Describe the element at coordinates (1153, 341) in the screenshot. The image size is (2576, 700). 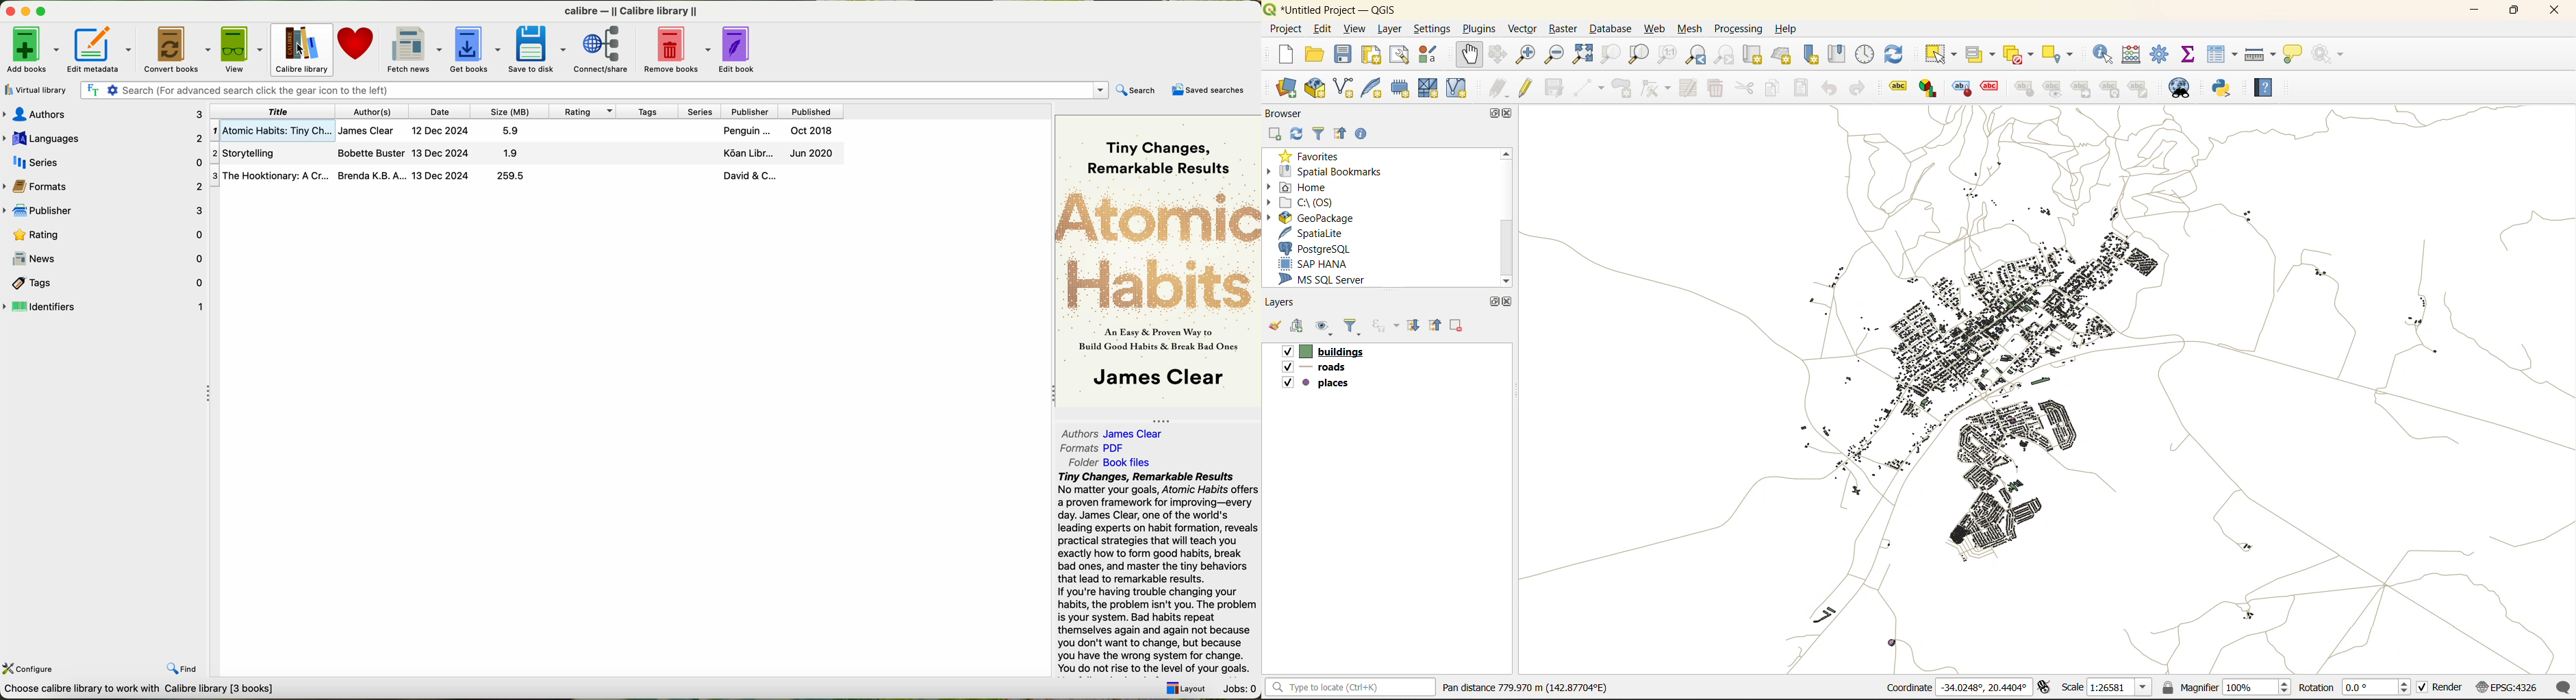
I see `As Easy & Proven Way toBuild Good Habits & Break Bad Ones` at that location.